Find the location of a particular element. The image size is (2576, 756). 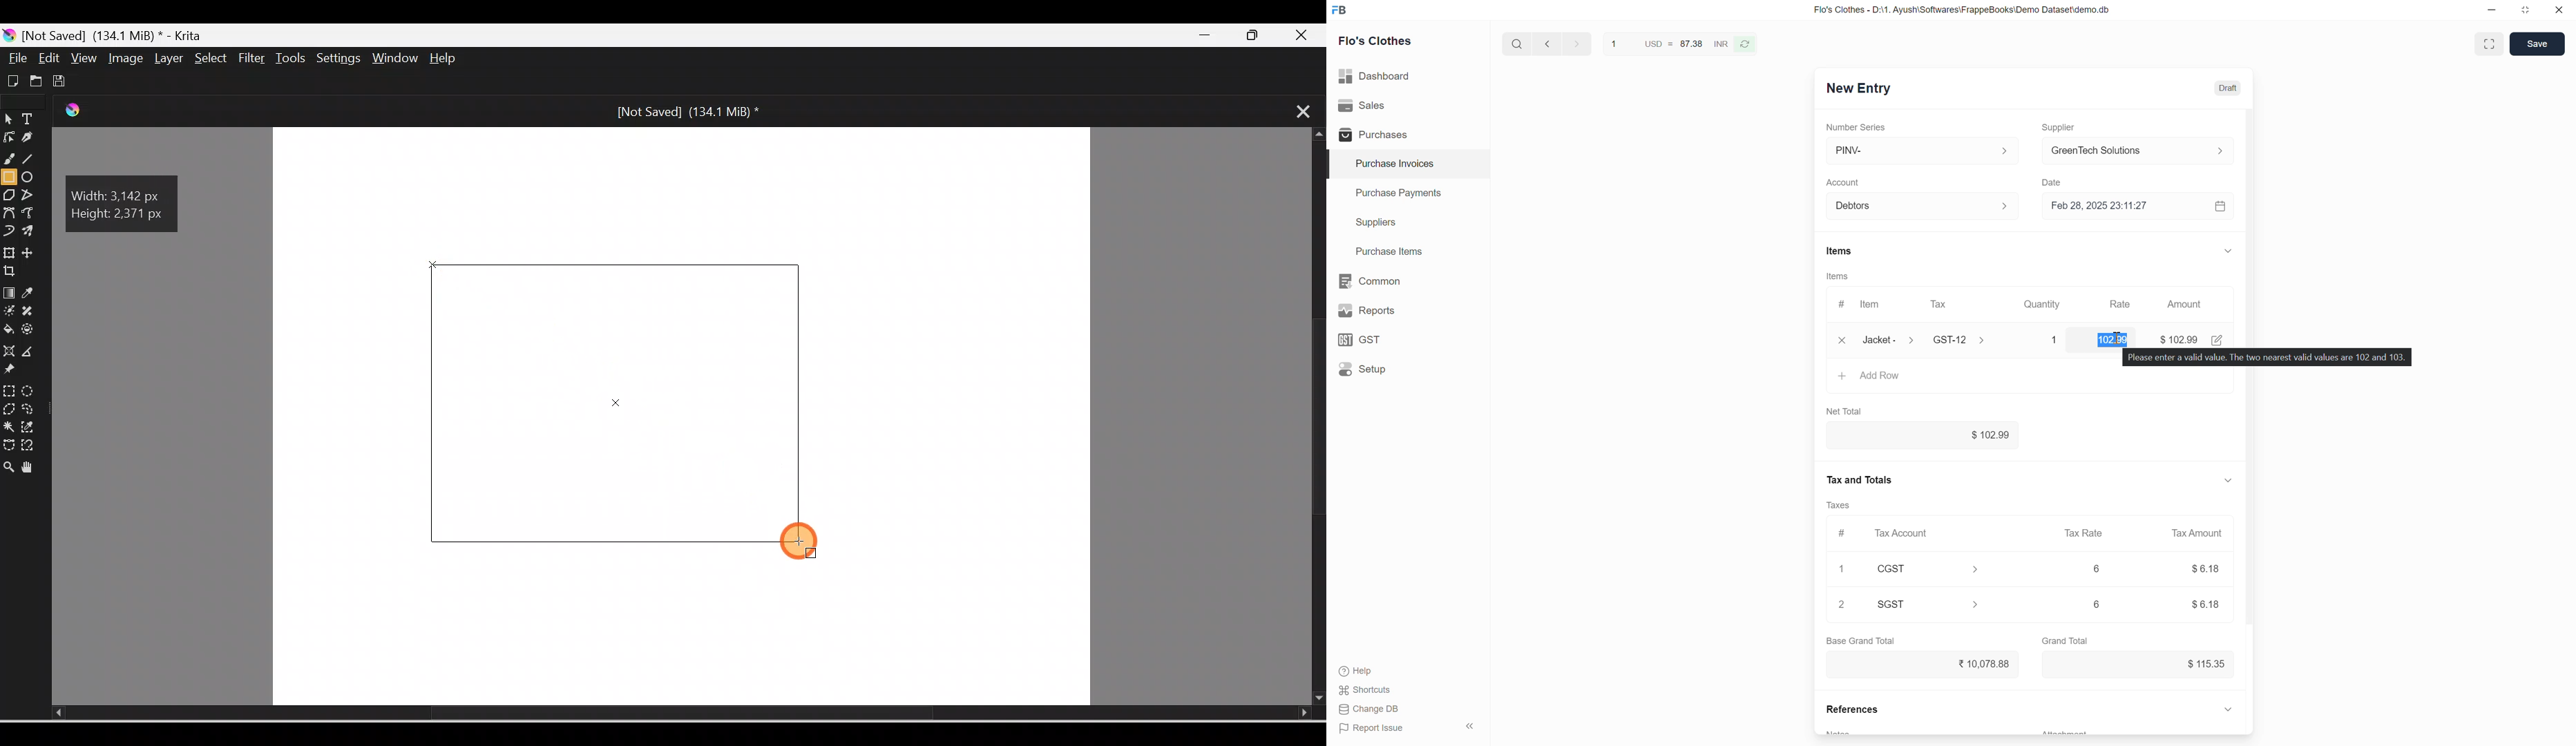

Cursor is located at coordinates (2117, 337).